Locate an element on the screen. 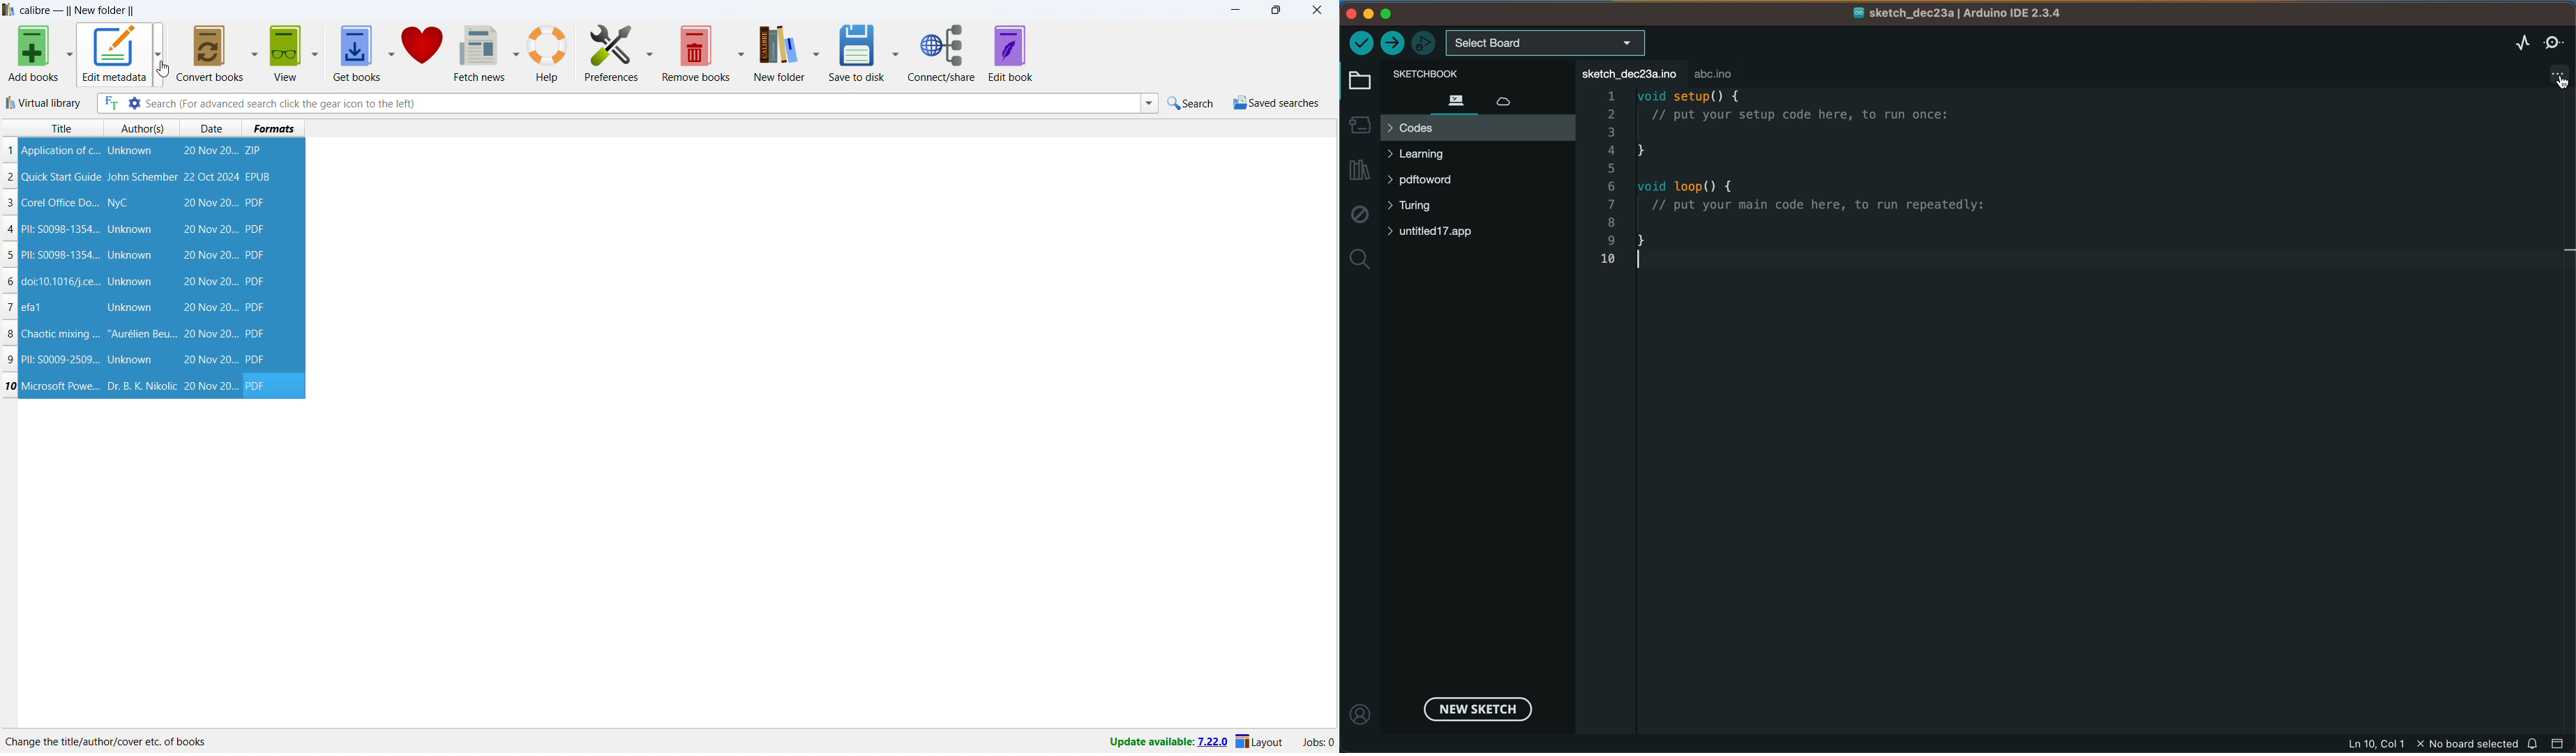  calibre - || New folder|| is located at coordinates (79, 10).